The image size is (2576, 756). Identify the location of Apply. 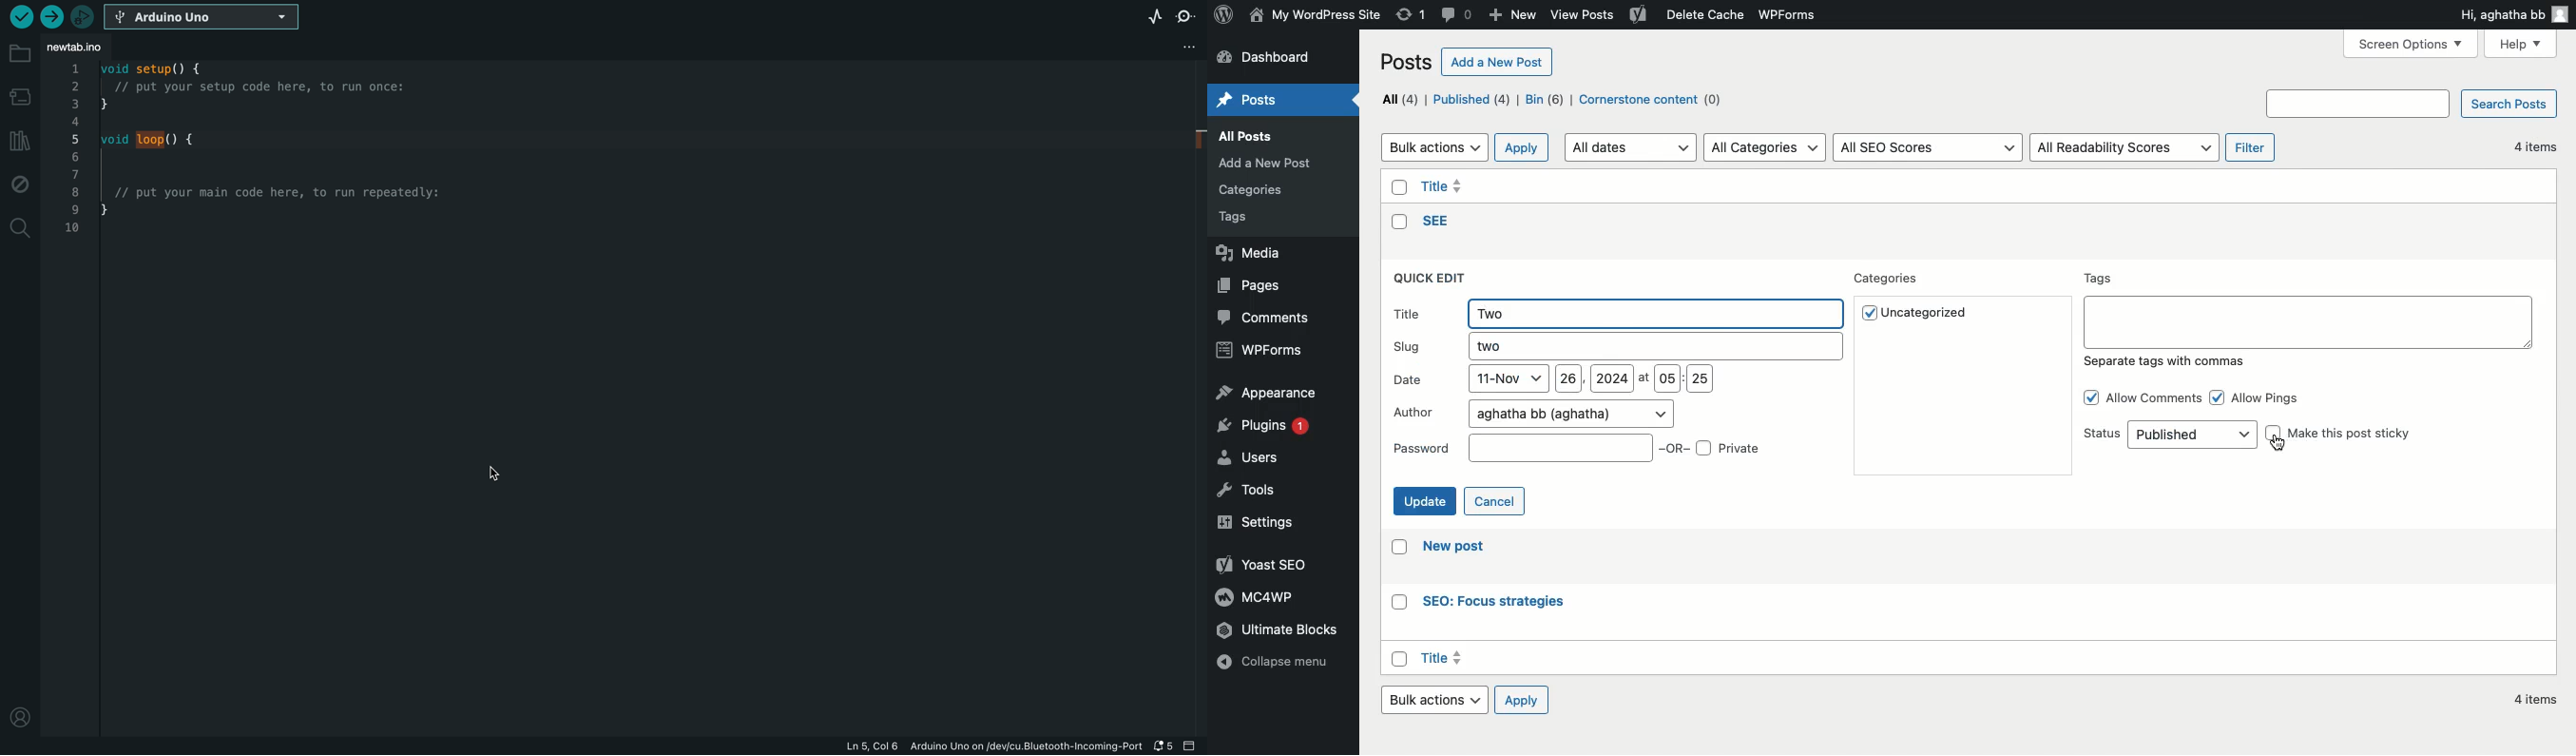
(1522, 146).